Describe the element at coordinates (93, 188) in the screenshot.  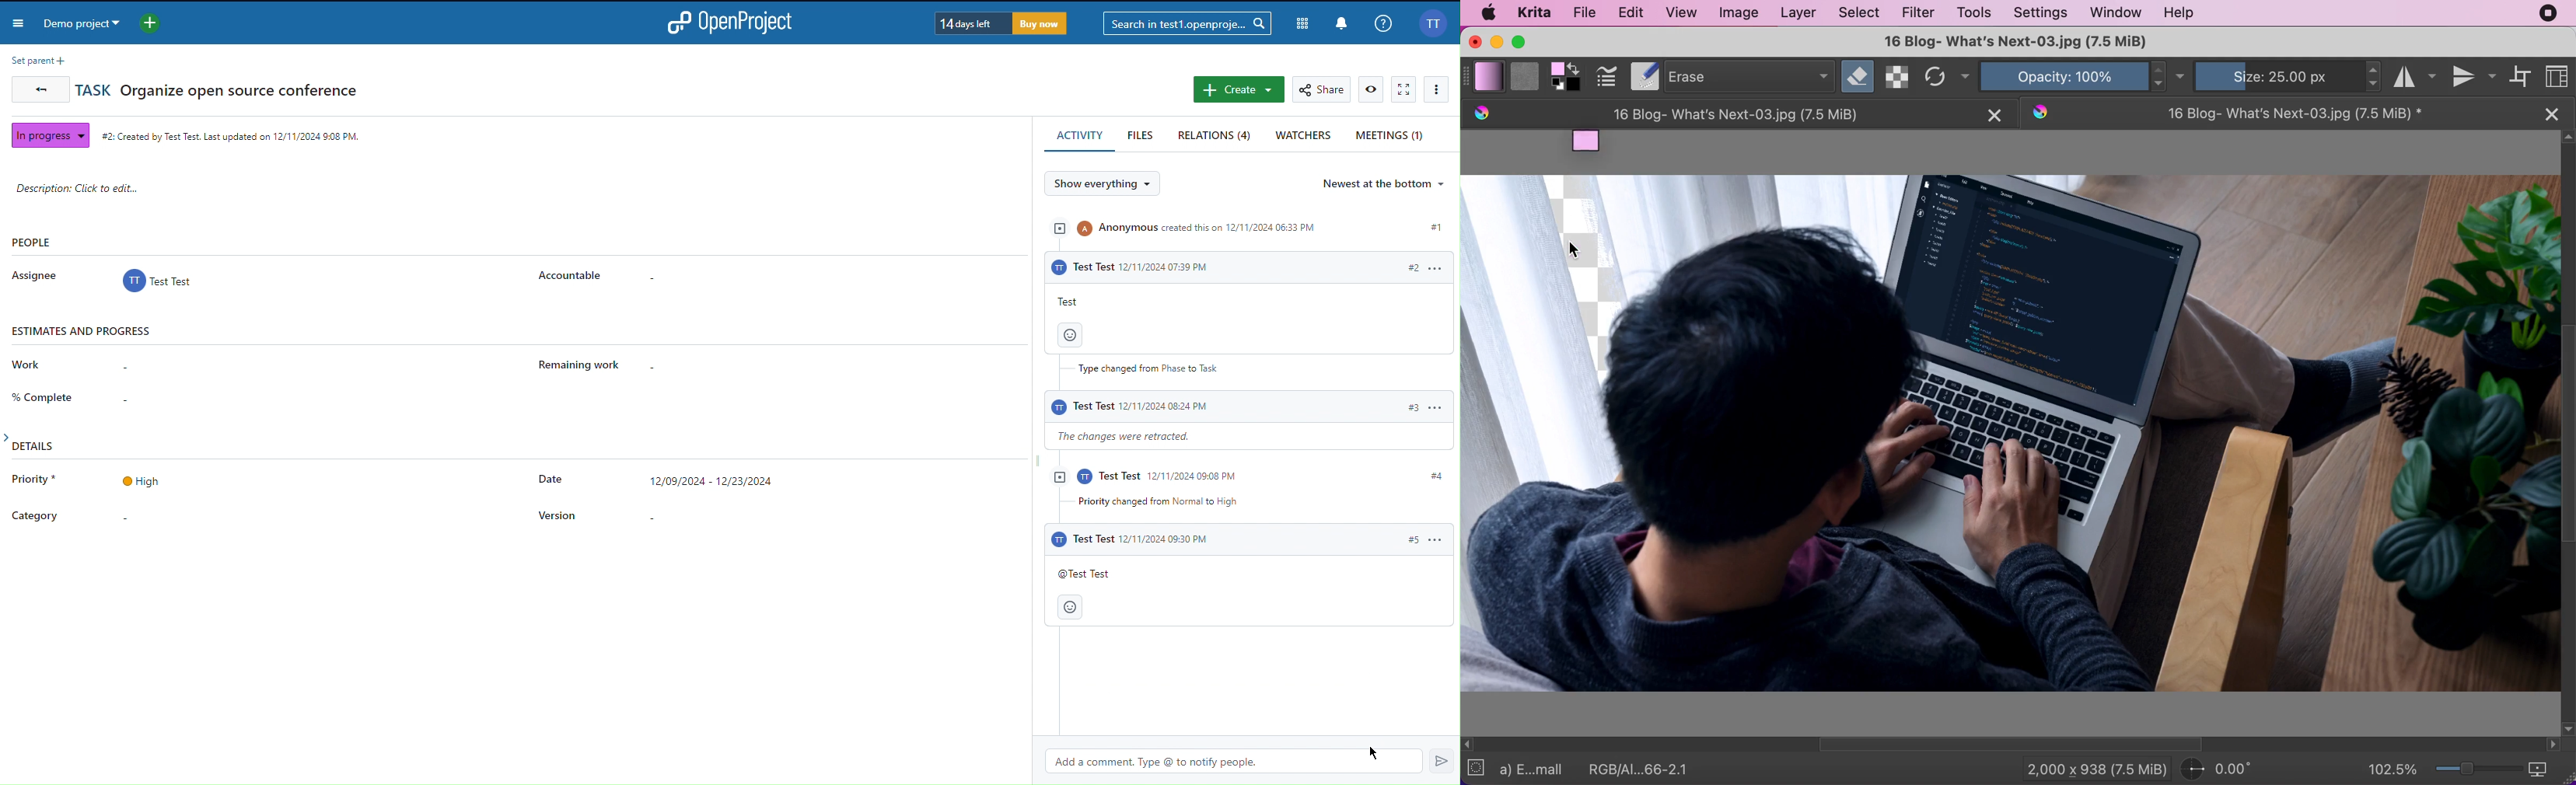
I see `Description` at that location.